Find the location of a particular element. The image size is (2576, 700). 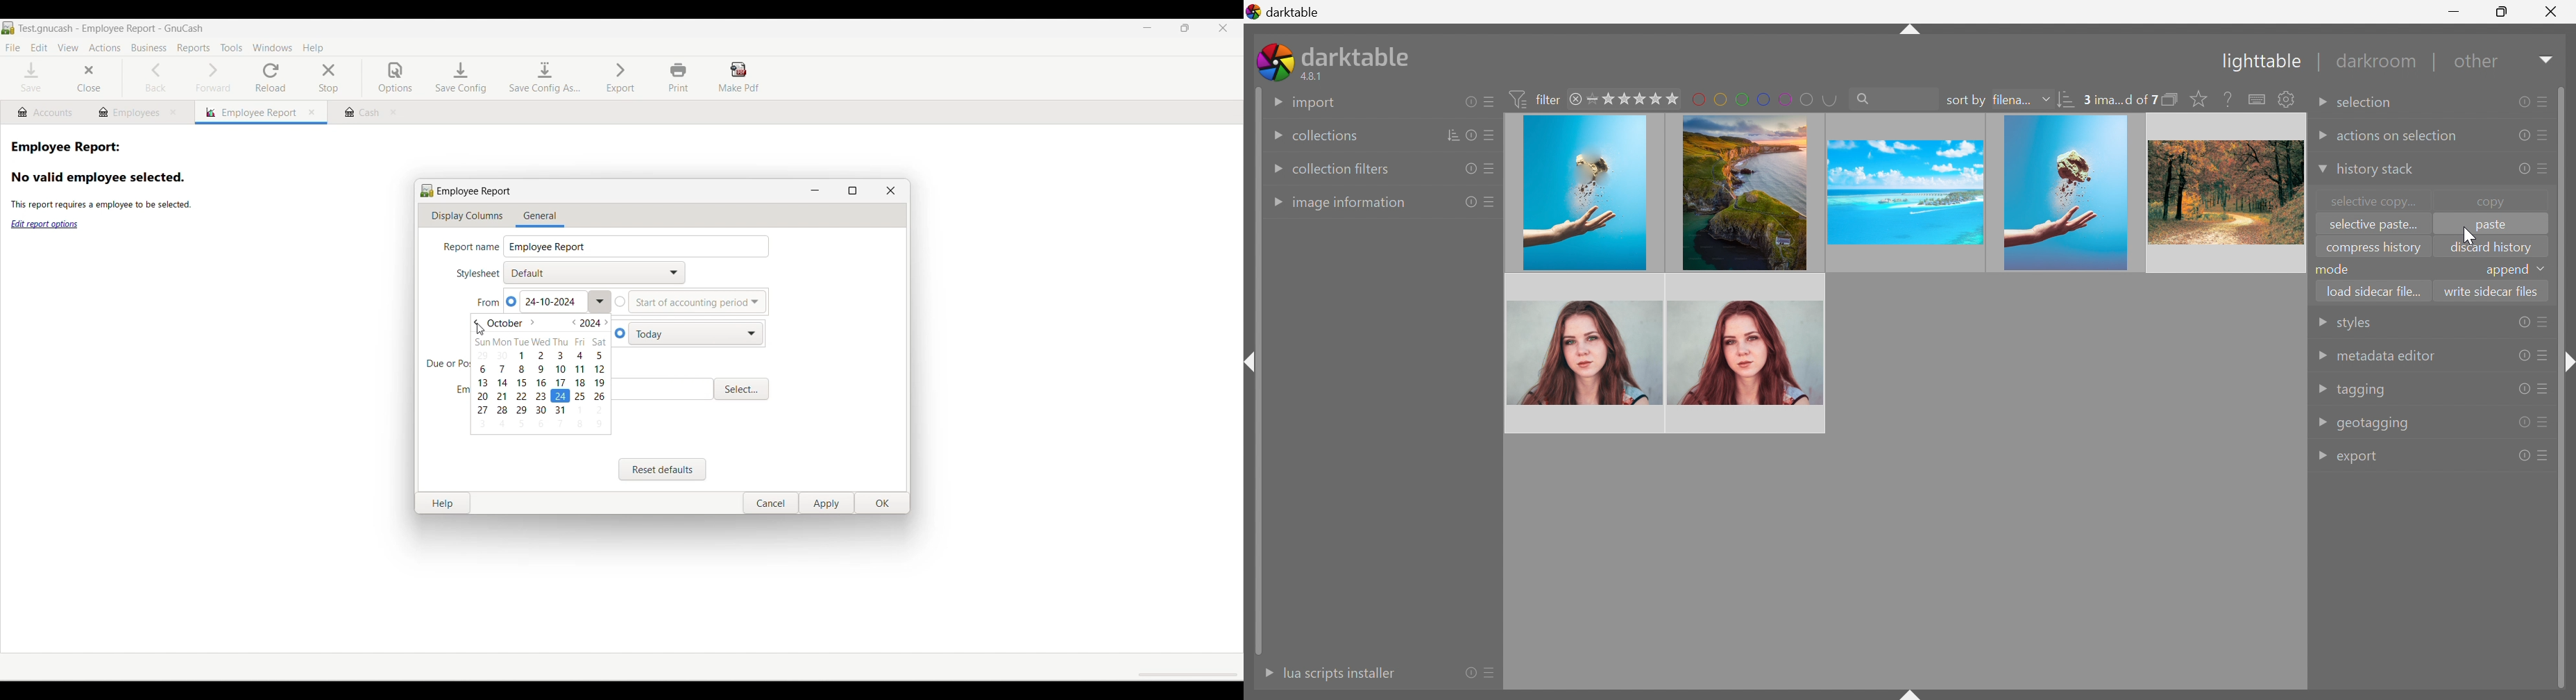

drop down is located at coordinates (2544, 269).